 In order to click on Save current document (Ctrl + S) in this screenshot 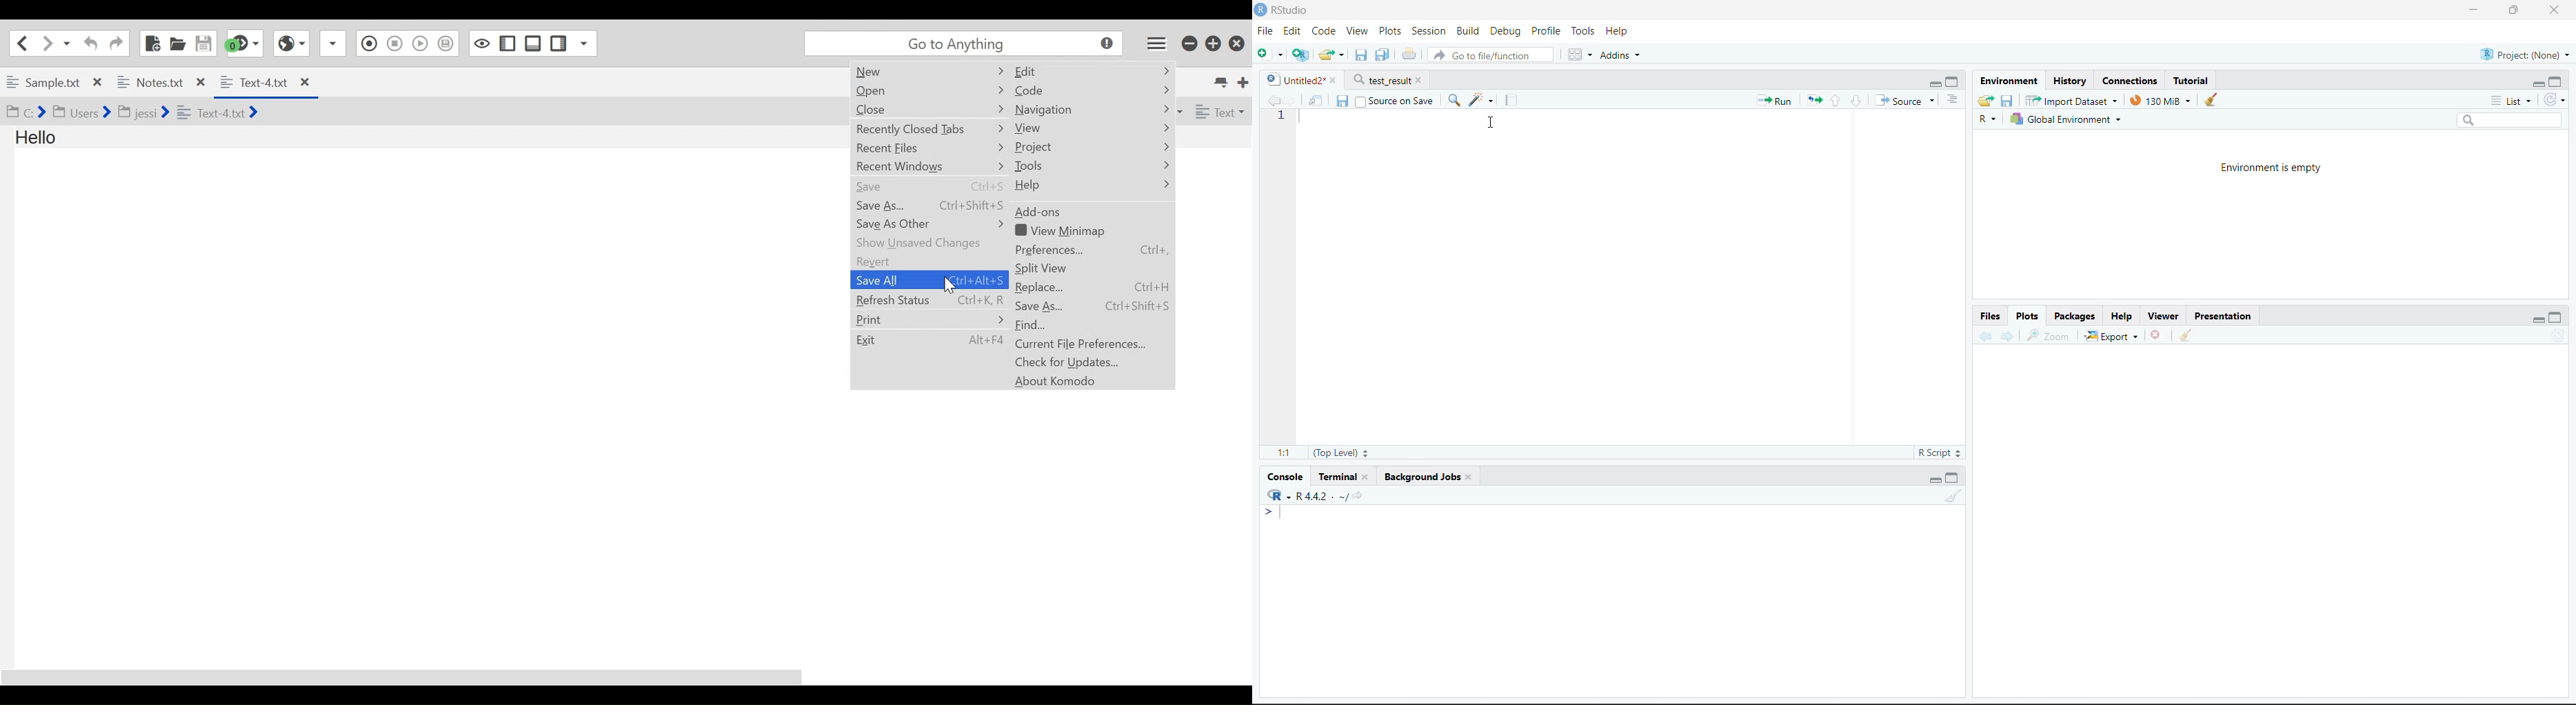, I will do `click(1362, 53)`.